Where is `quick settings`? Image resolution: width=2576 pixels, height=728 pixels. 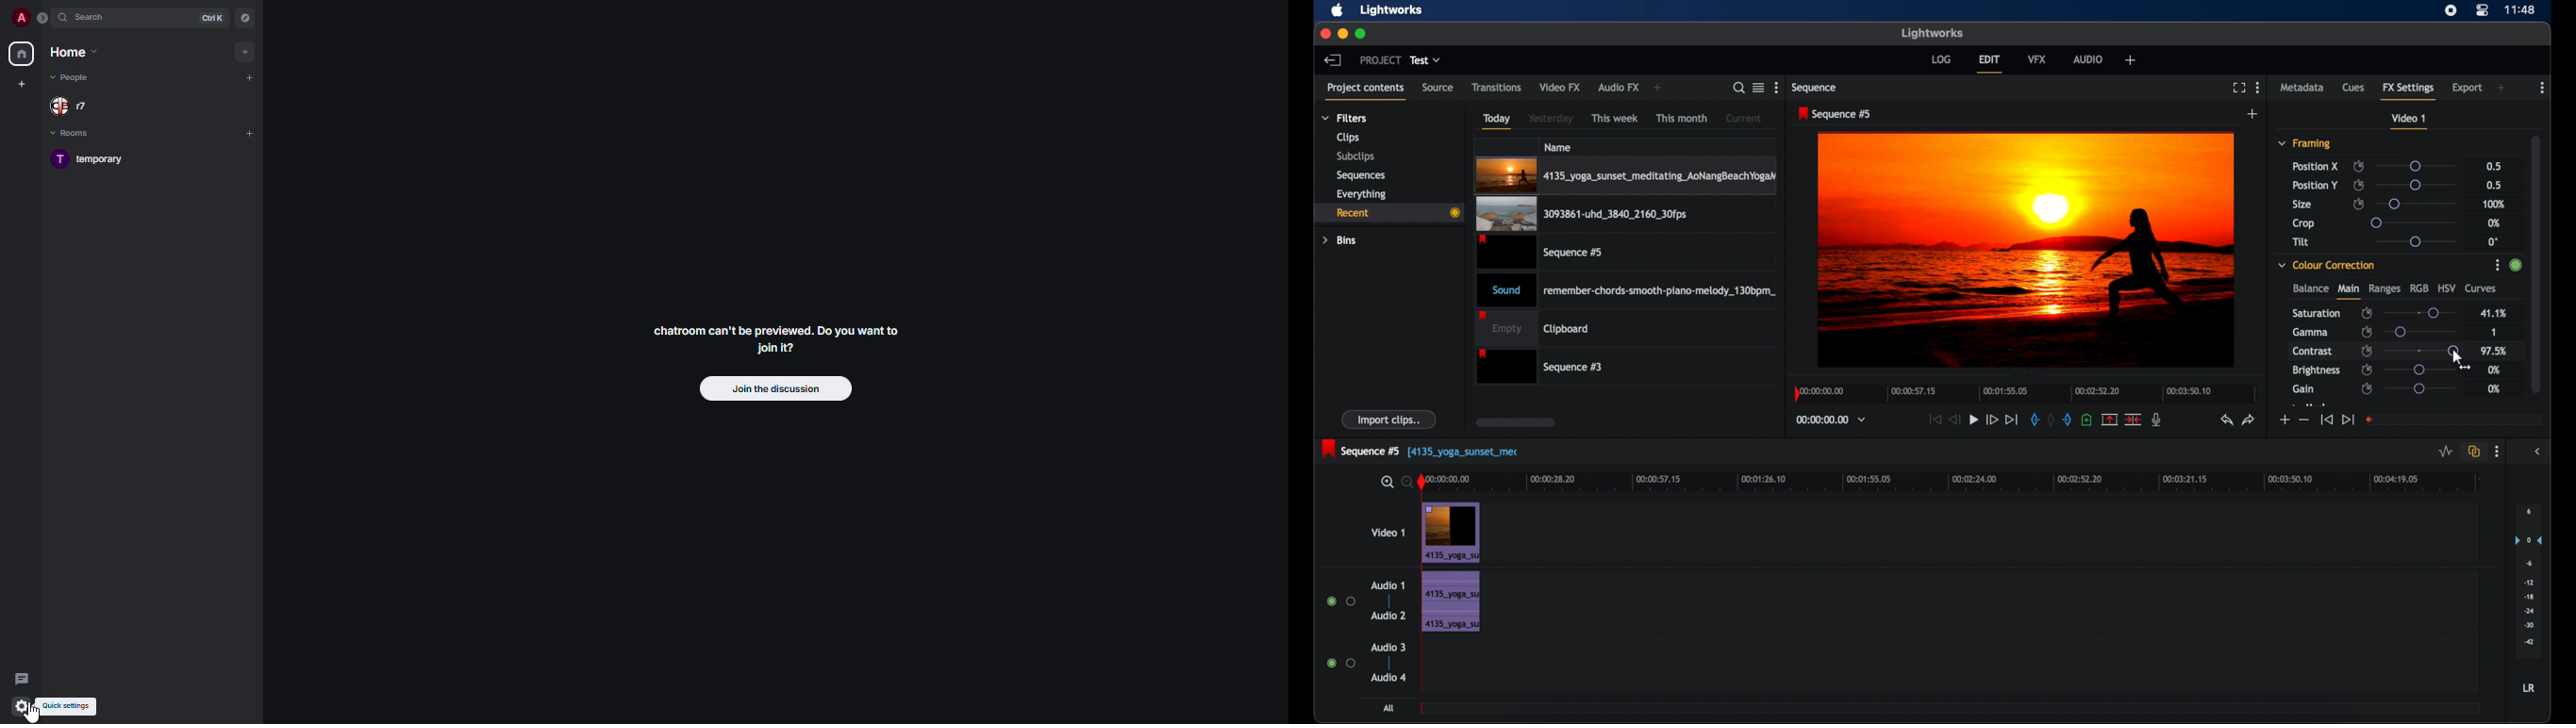
quick settings is located at coordinates (21, 707).